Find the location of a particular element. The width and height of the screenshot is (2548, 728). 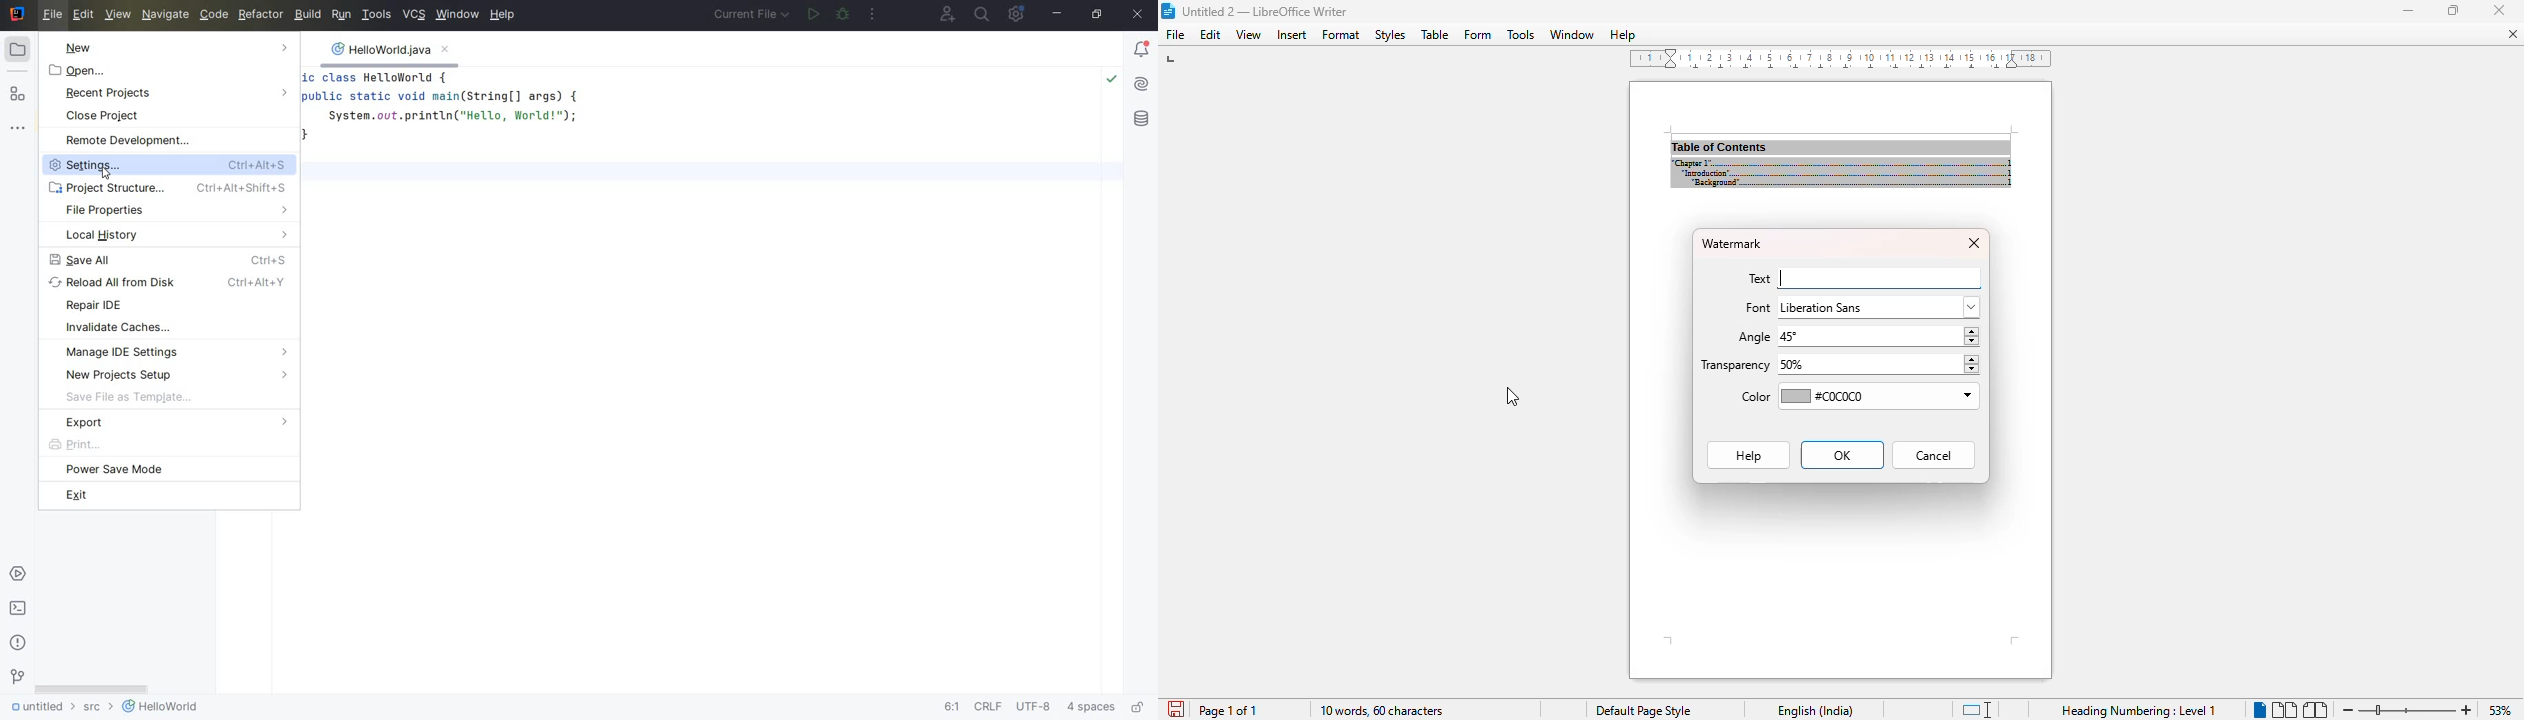

CODES is located at coordinates (657, 130).